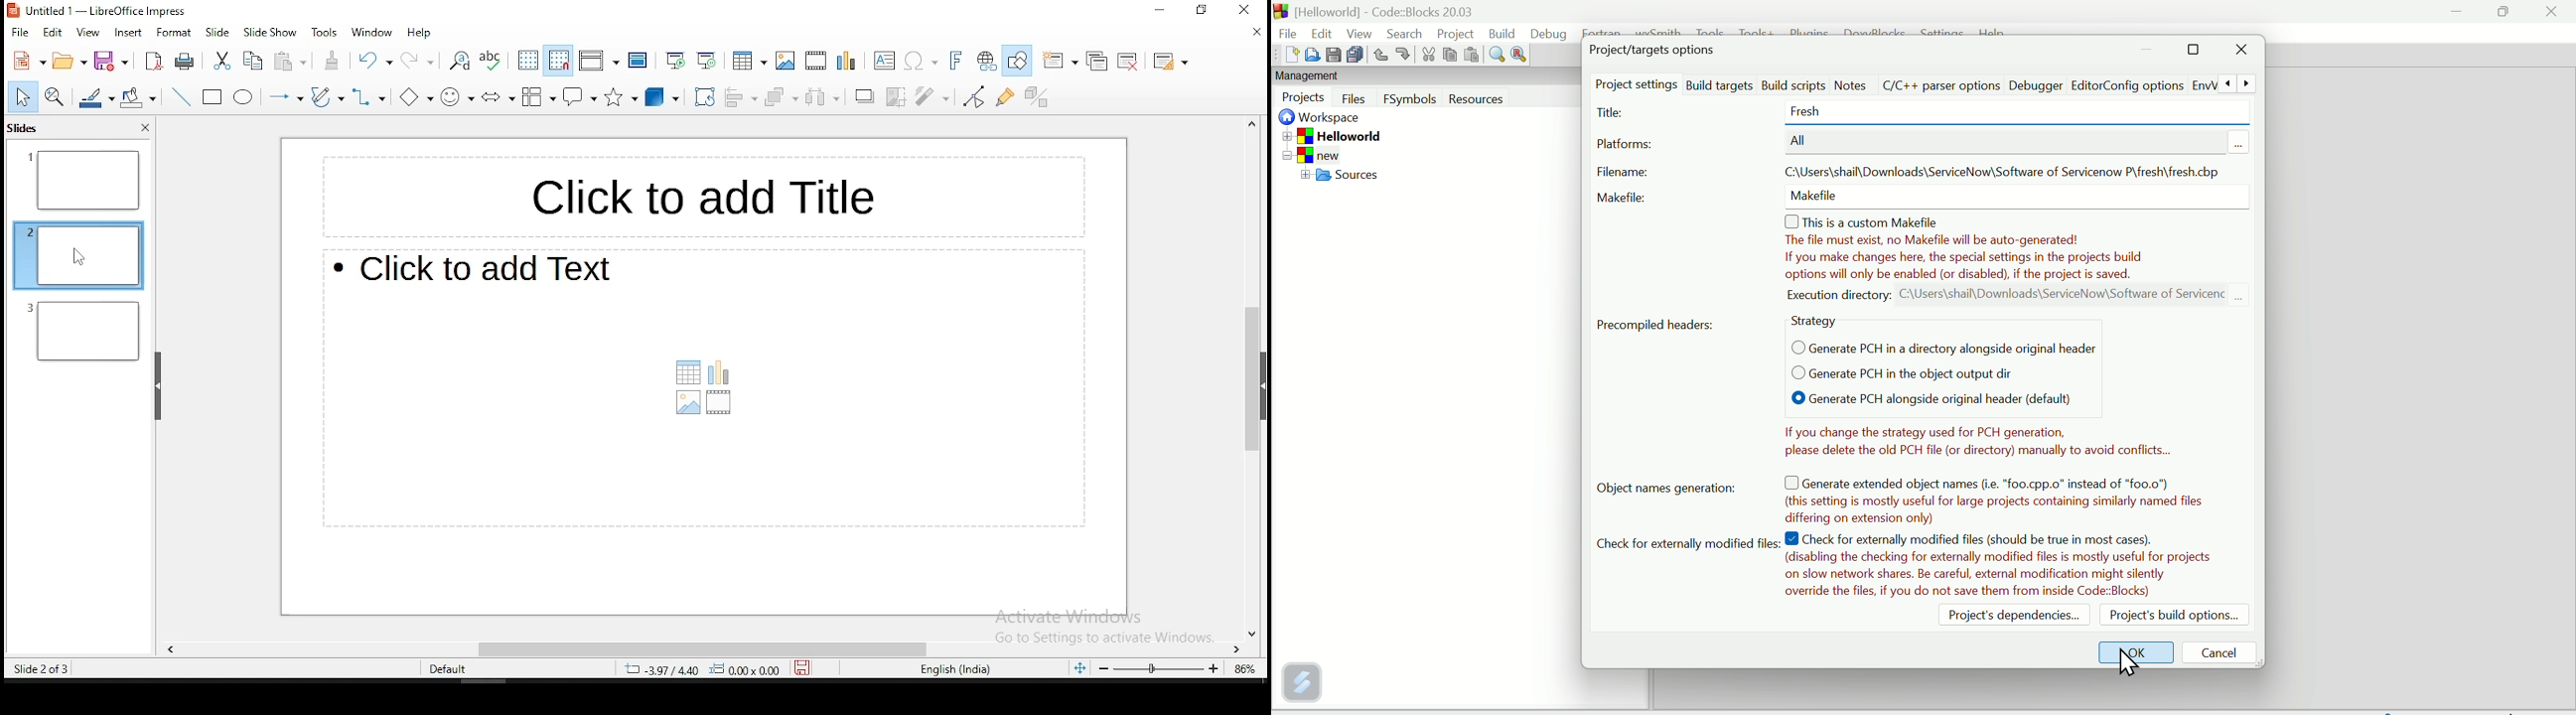  What do you see at coordinates (2138, 650) in the screenshot?
I see `OK` at bounding box center [2138, 650].